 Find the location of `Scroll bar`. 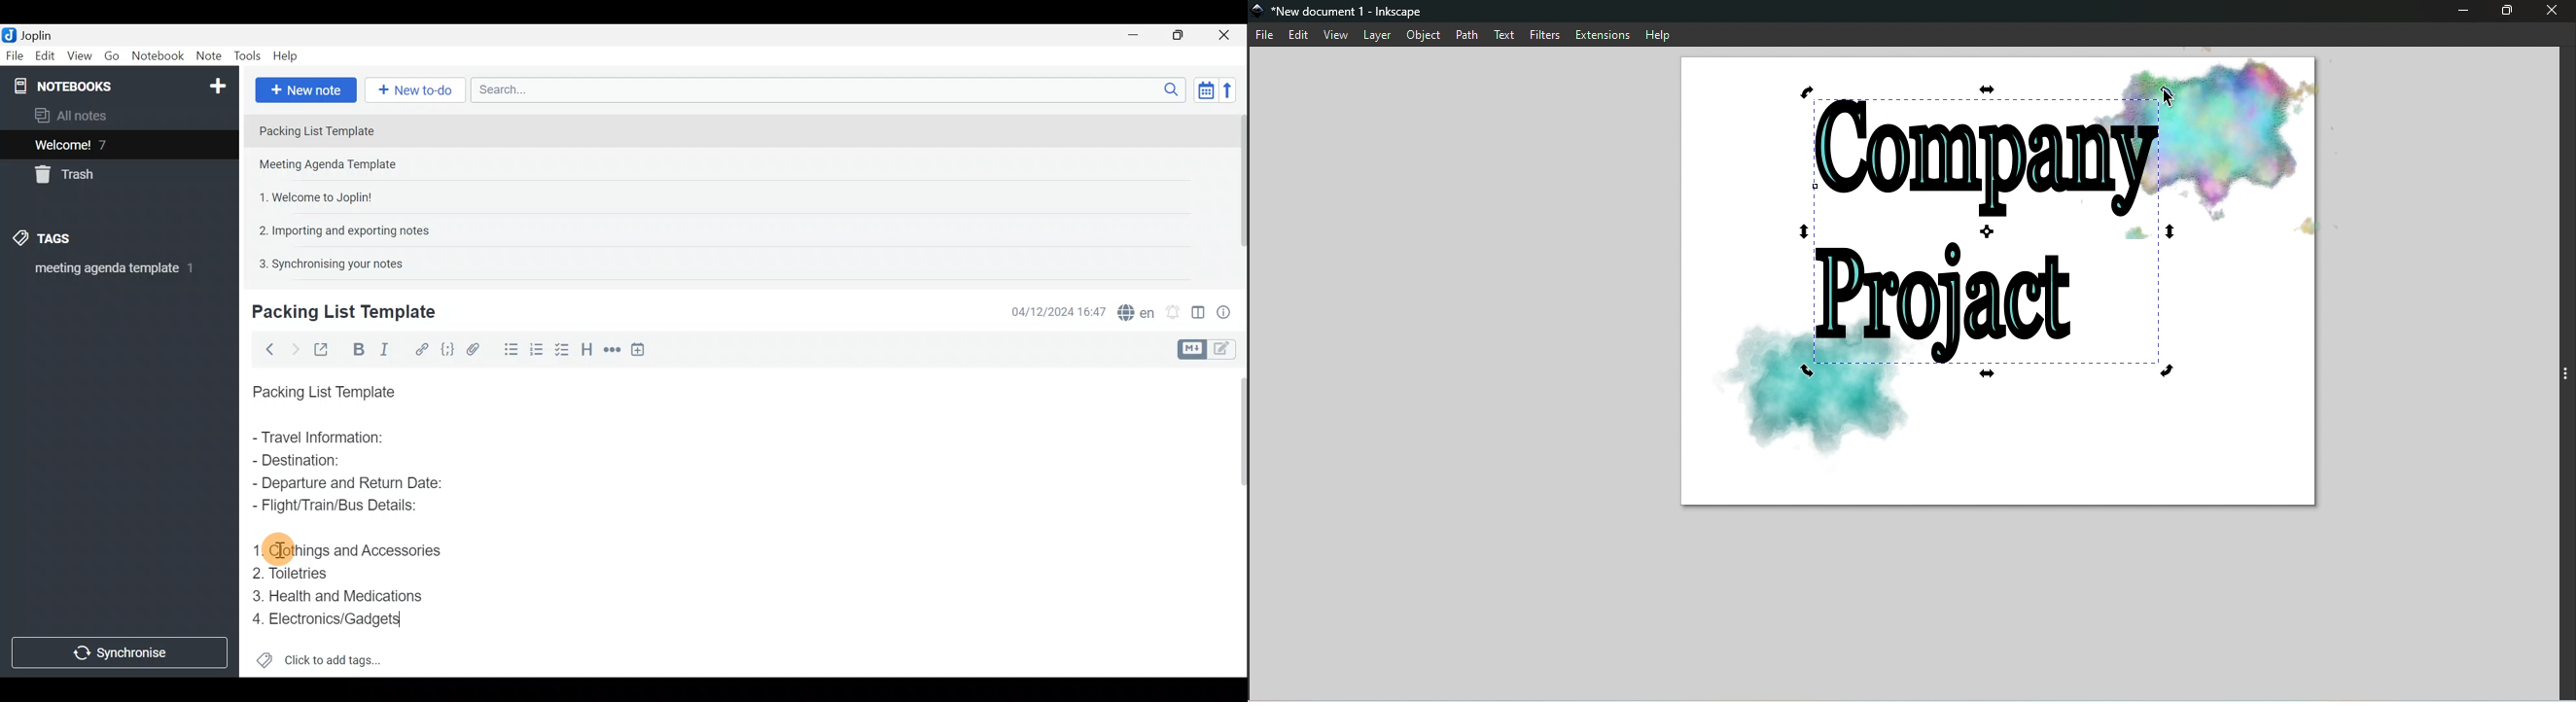

Scroll bar is located at coordinates (1236, 190).